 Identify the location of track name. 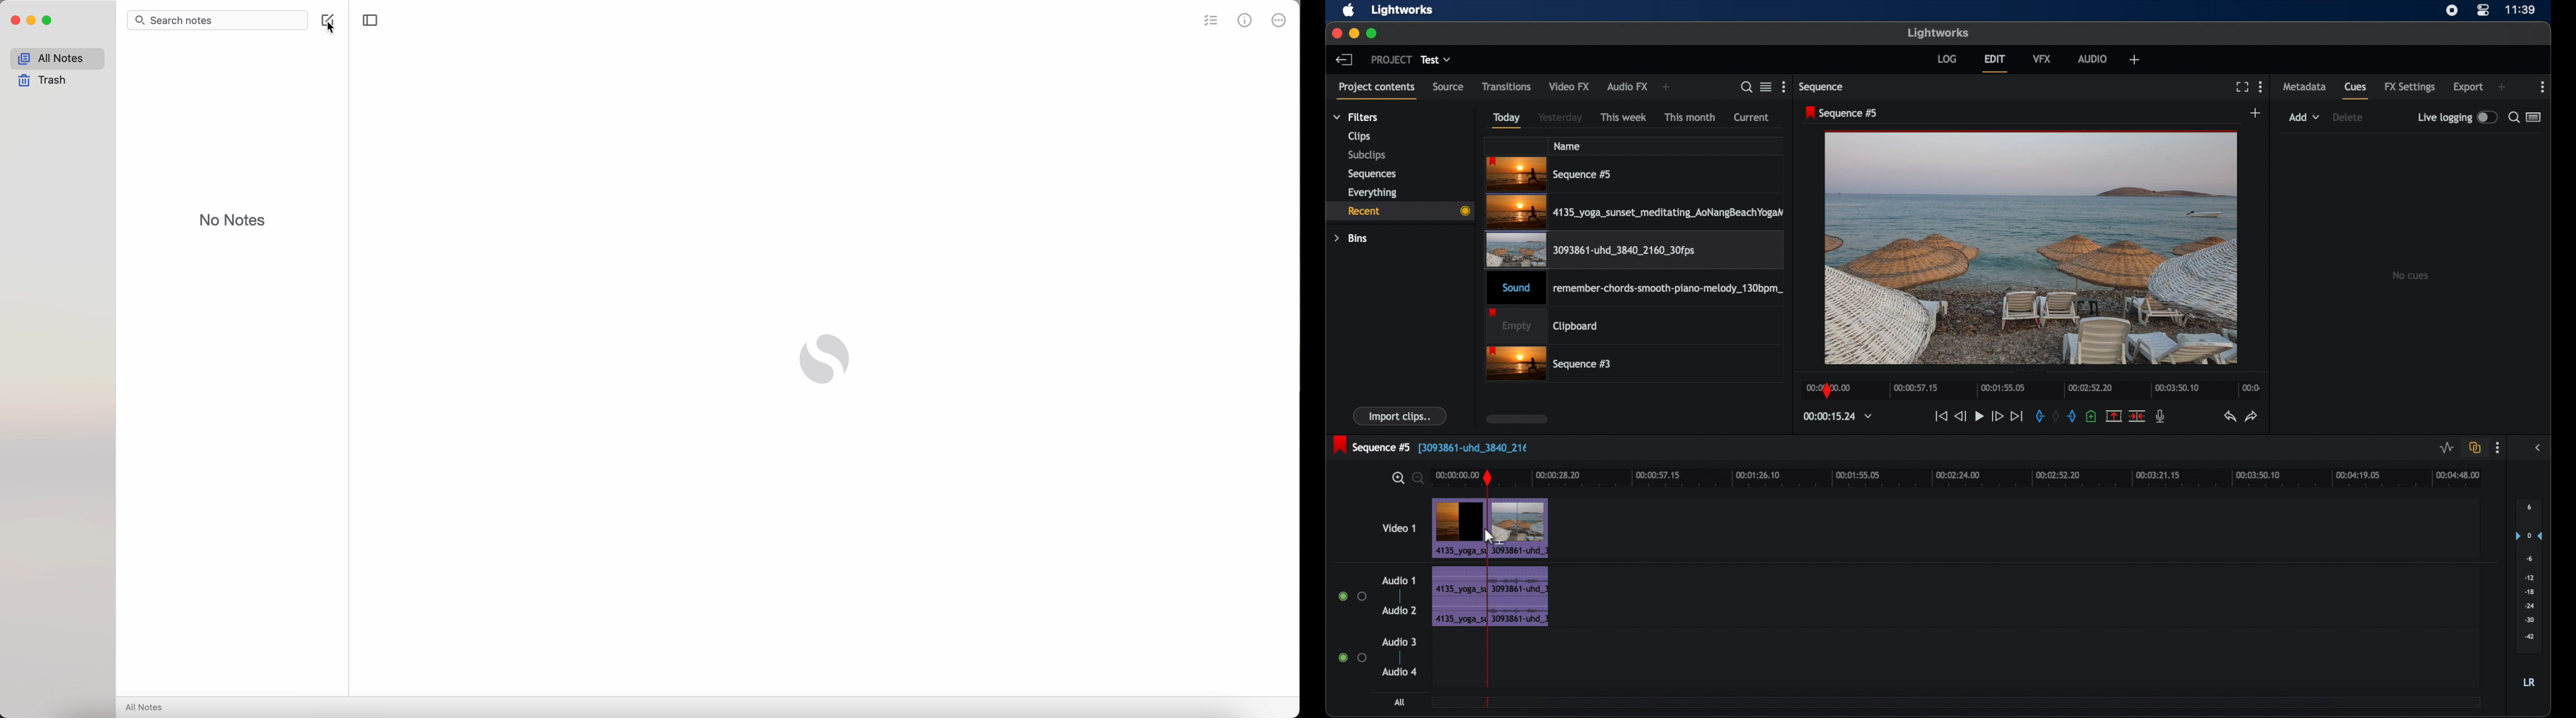
(1500, 449).